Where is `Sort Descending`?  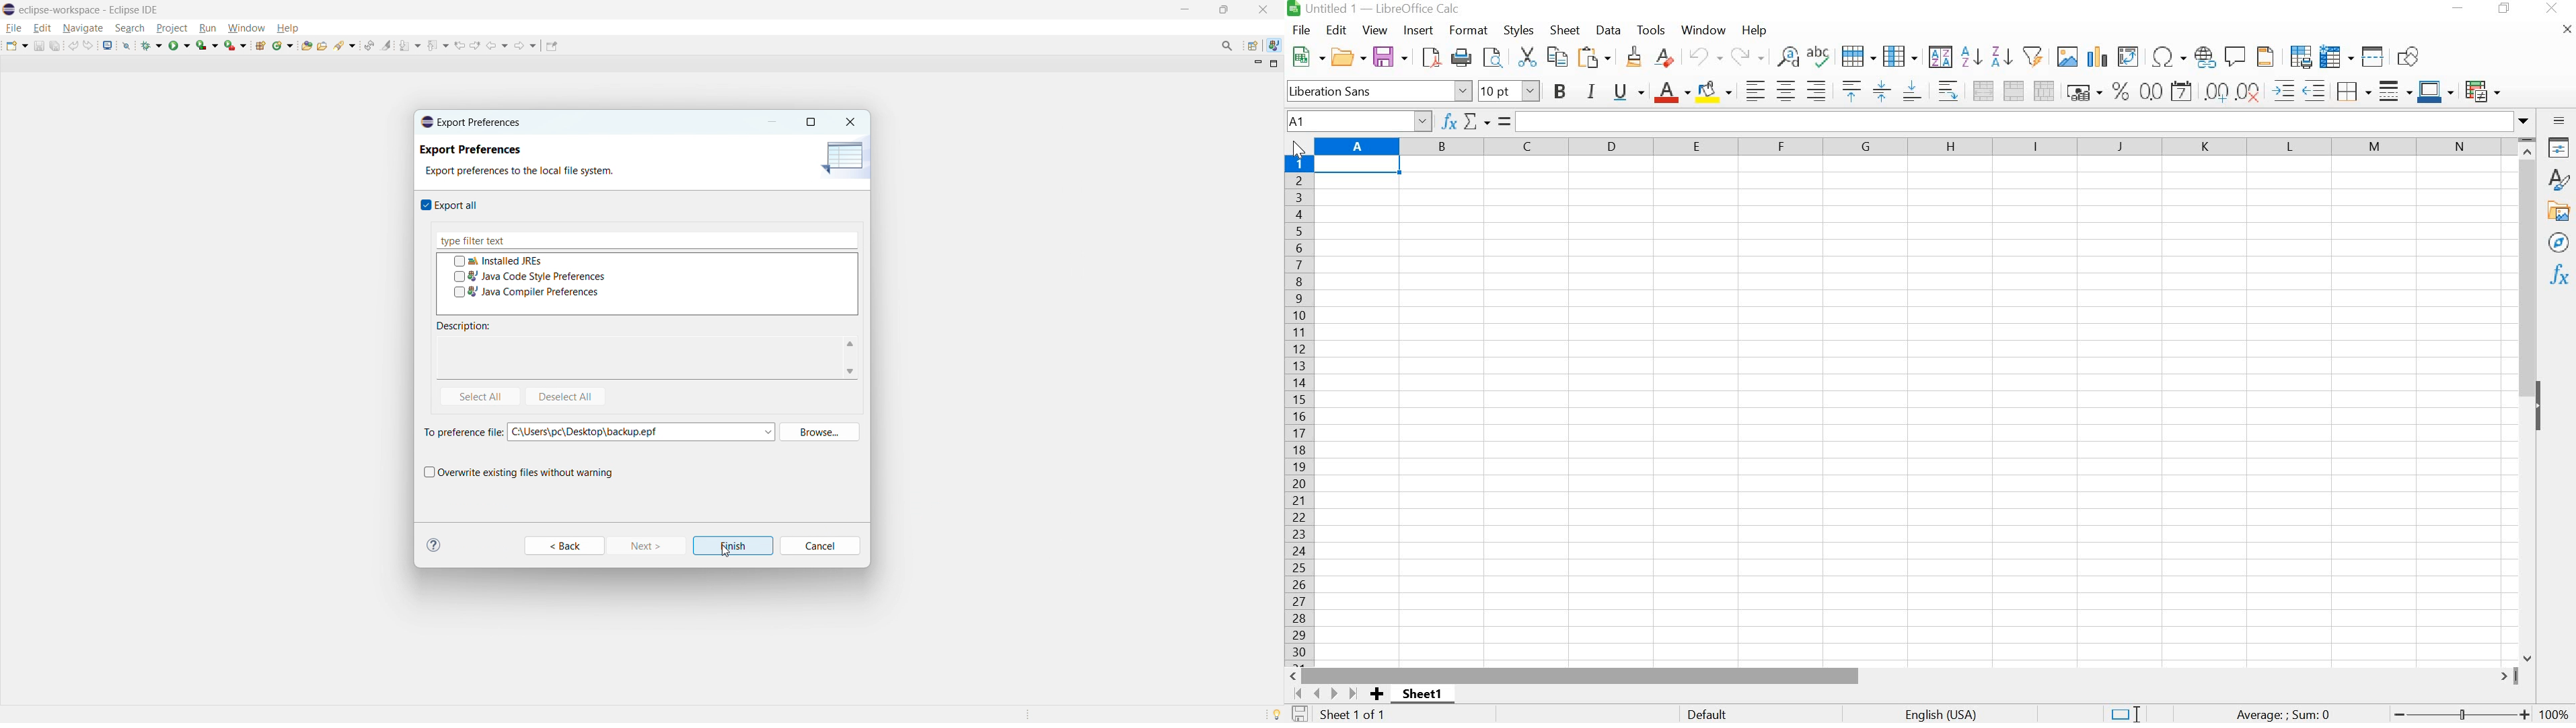 Sort Descending is located at coordinates (1999, 57).